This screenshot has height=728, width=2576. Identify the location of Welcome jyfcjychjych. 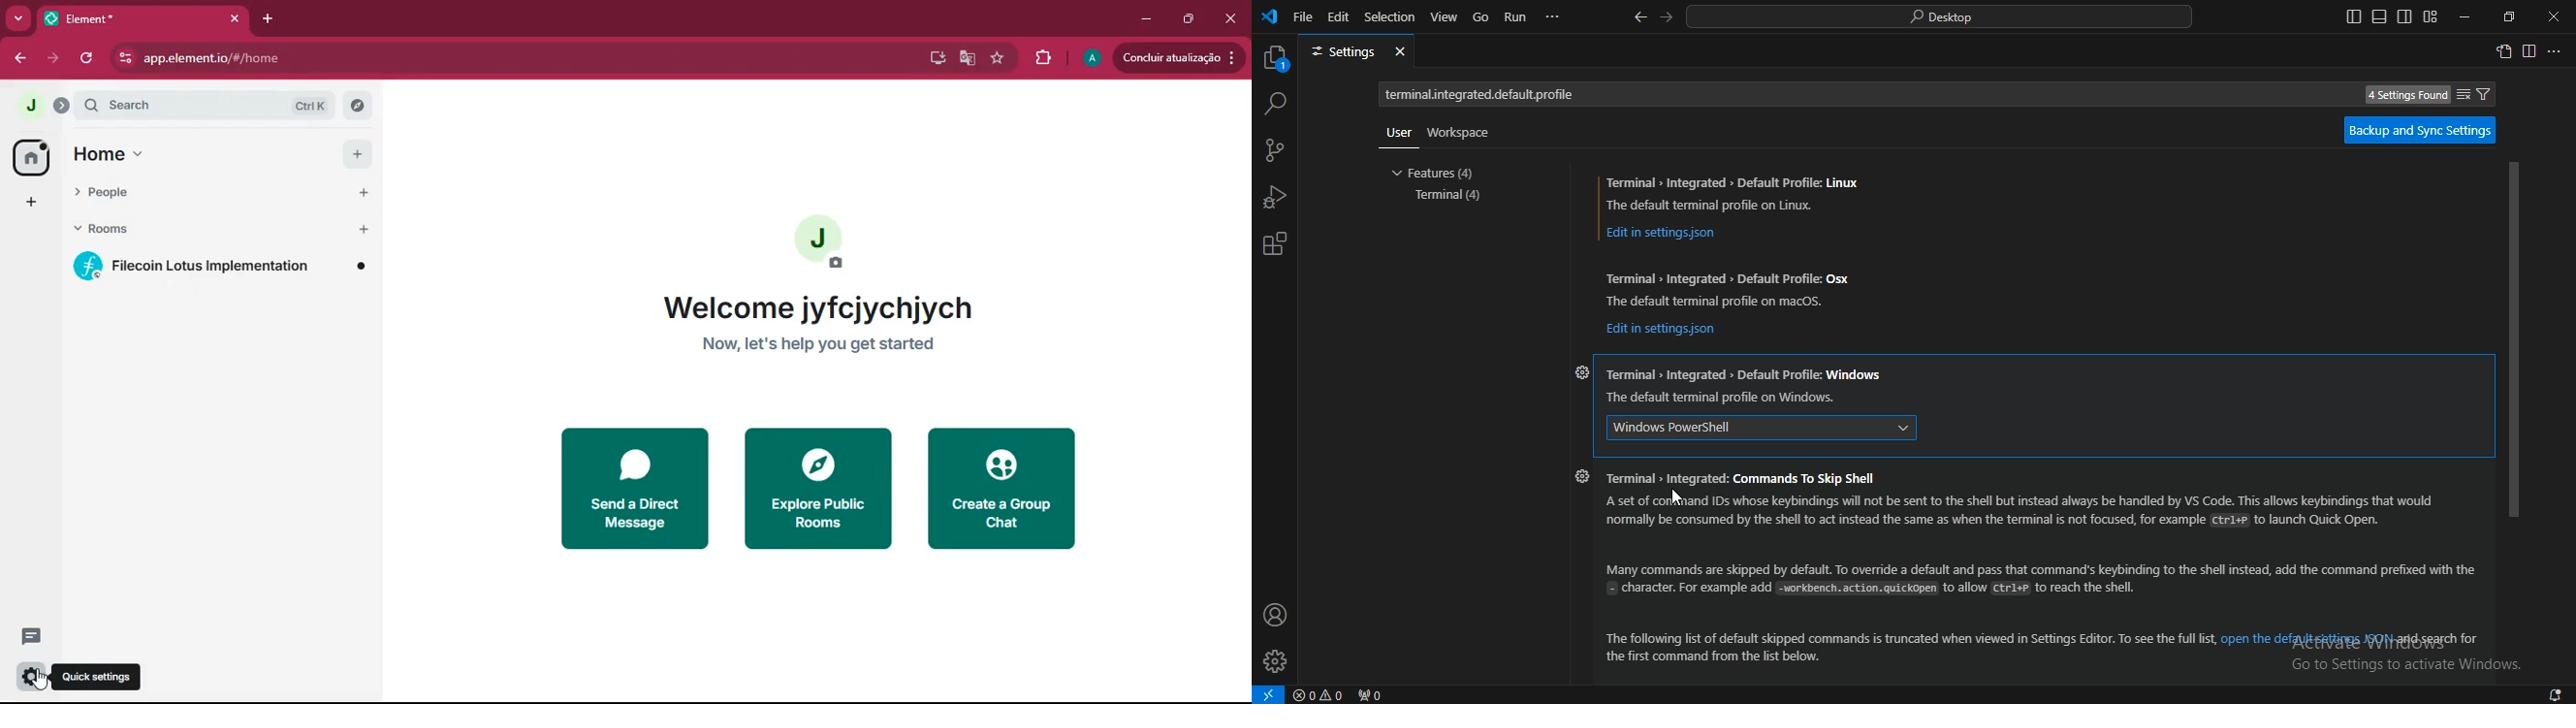
(818, 308).